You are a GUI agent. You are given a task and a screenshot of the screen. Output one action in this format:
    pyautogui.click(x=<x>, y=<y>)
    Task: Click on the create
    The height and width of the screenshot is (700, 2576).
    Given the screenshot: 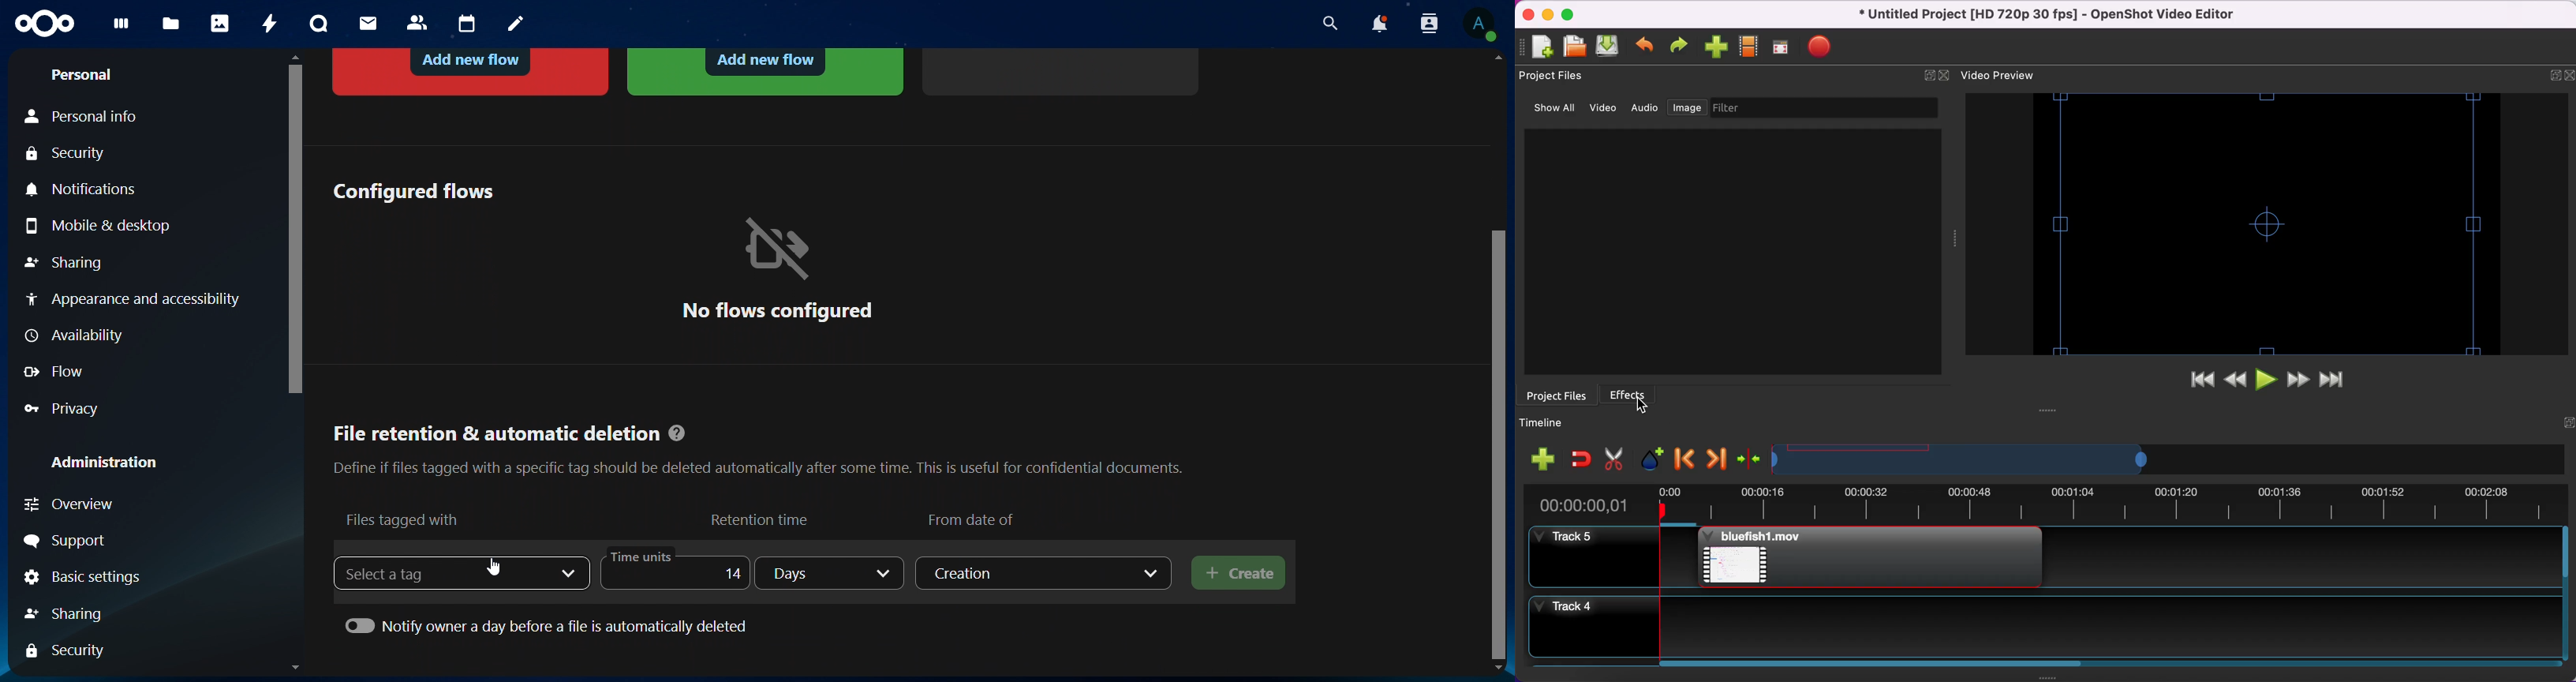 What is the action you would take?
    pyautogui.click(x=1239, y=574)
    